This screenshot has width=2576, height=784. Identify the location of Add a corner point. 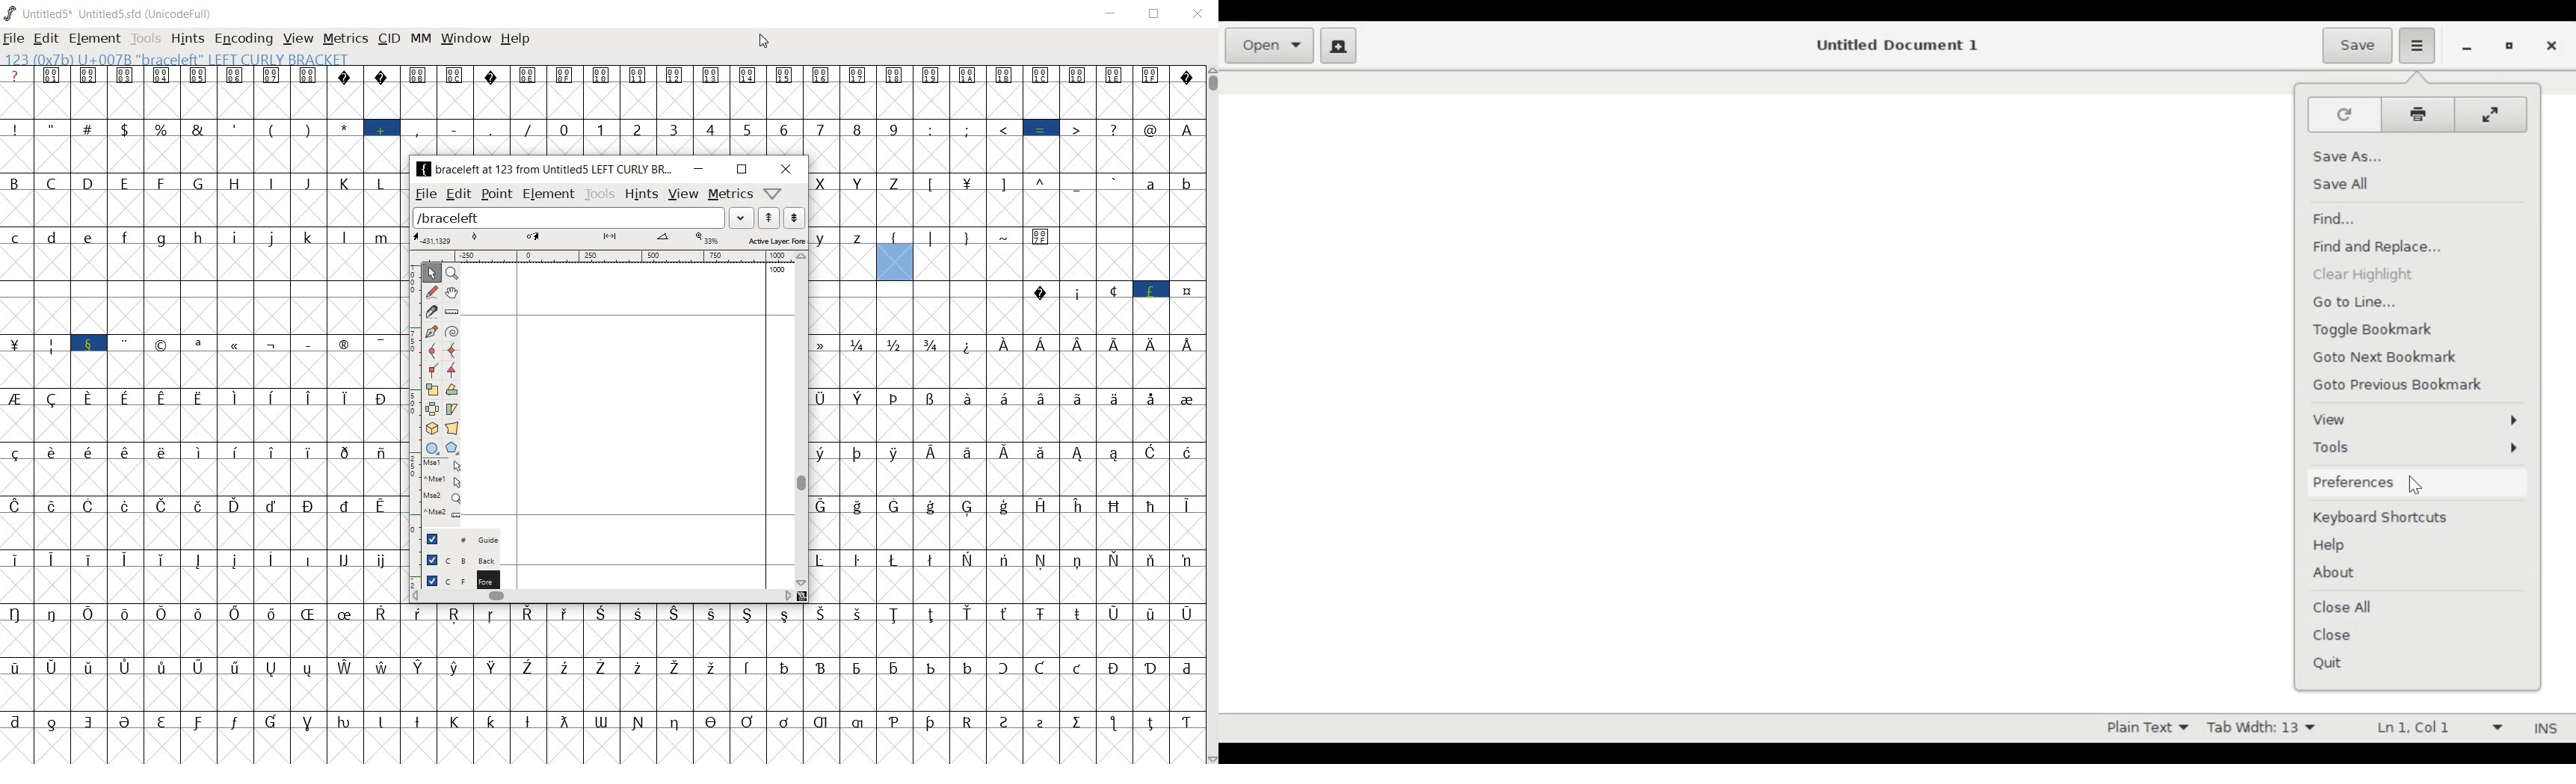
(452, 371).